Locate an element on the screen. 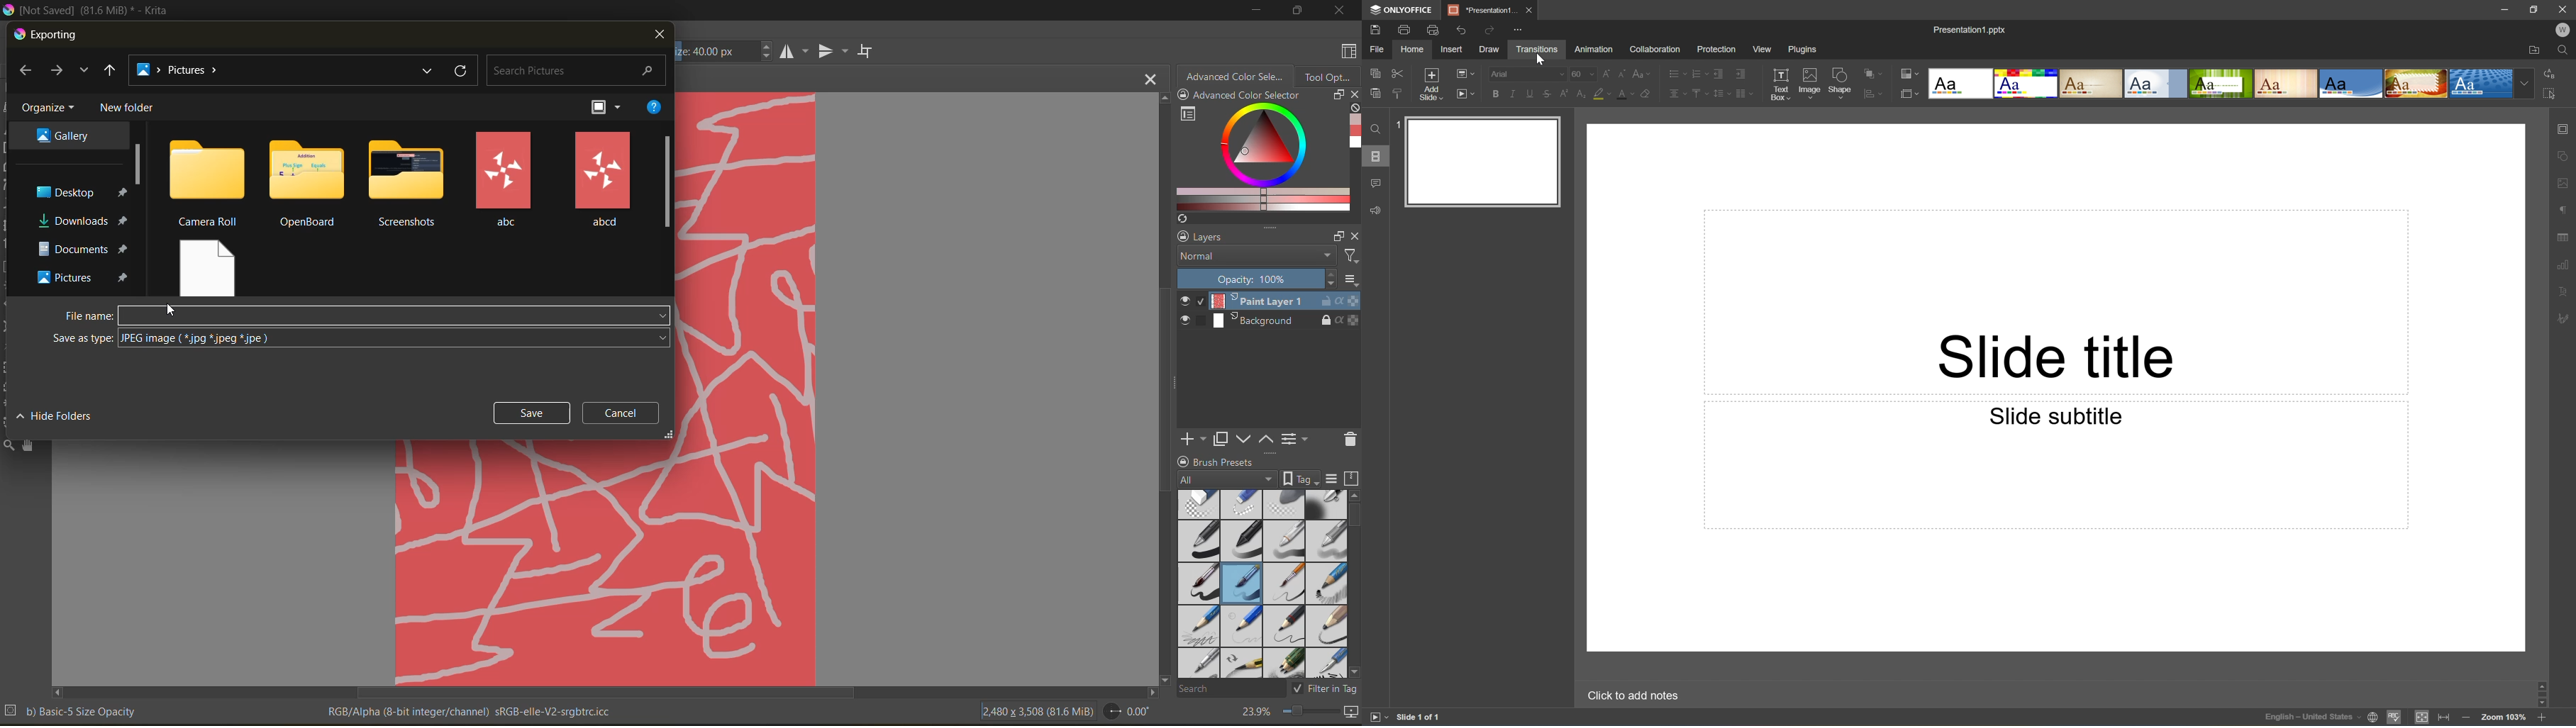 The image size is (2576, 728). Start slideshow is located at coordinates (1465, 95).